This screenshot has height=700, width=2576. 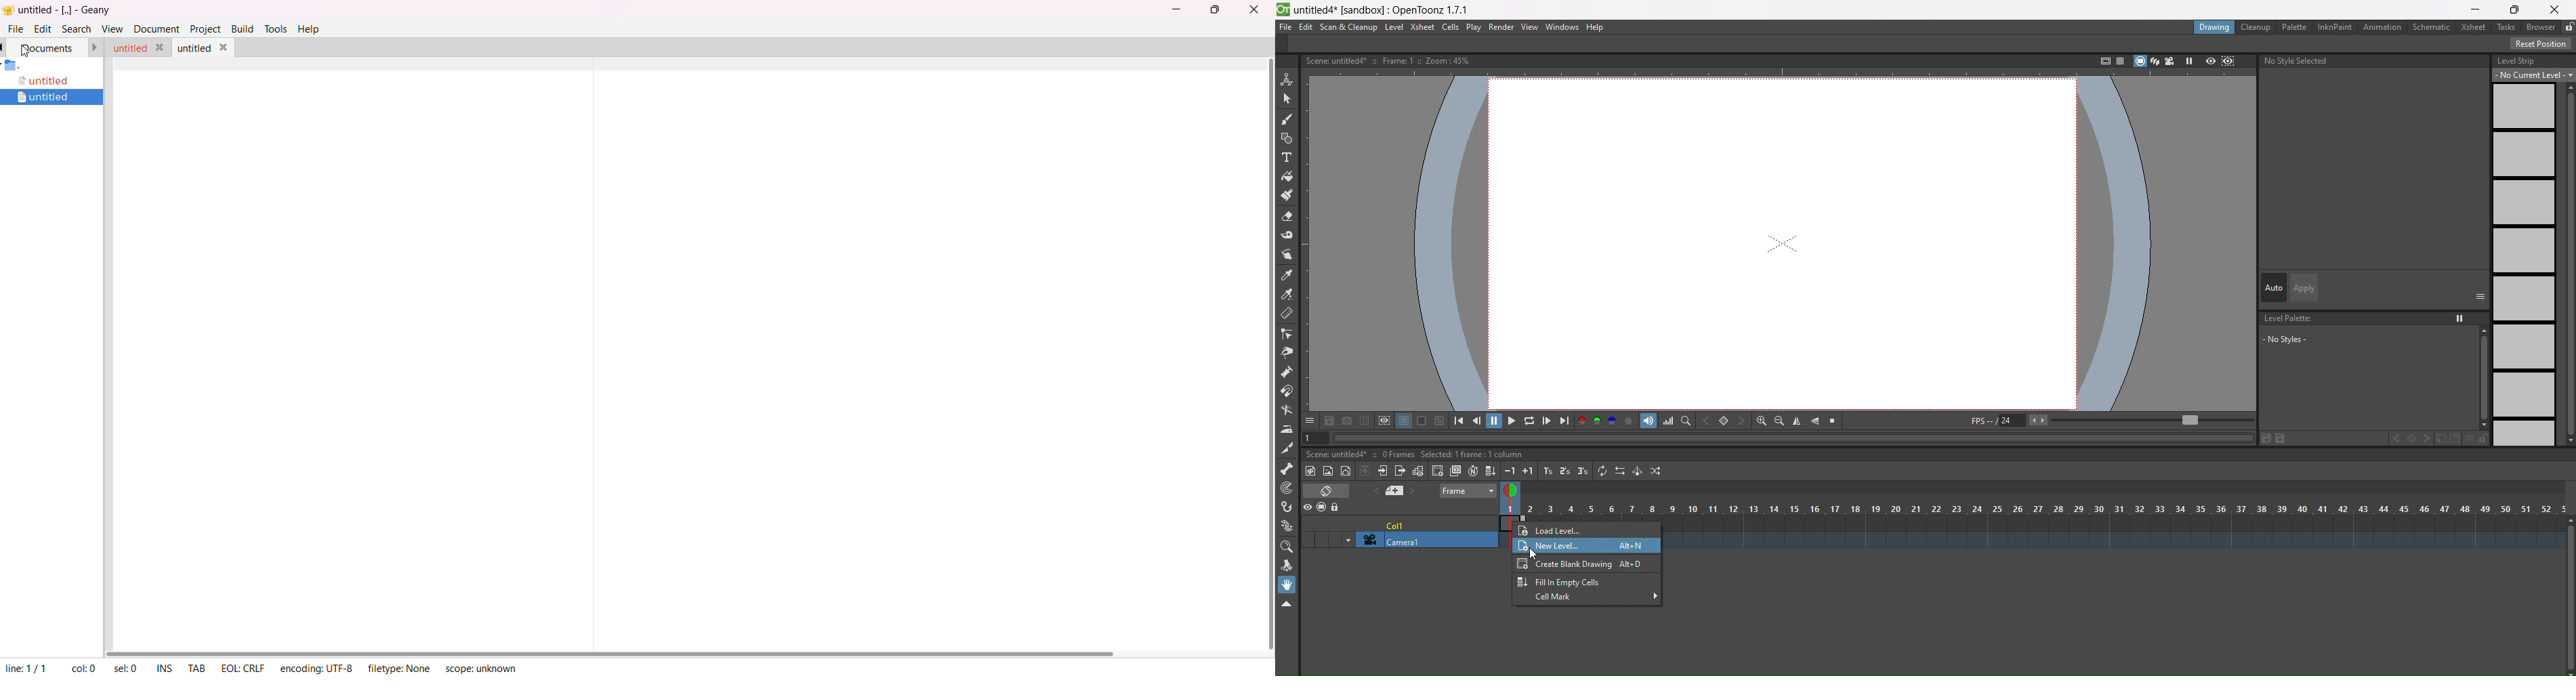 I want to click on camera view, so click(x=2170, y=61).